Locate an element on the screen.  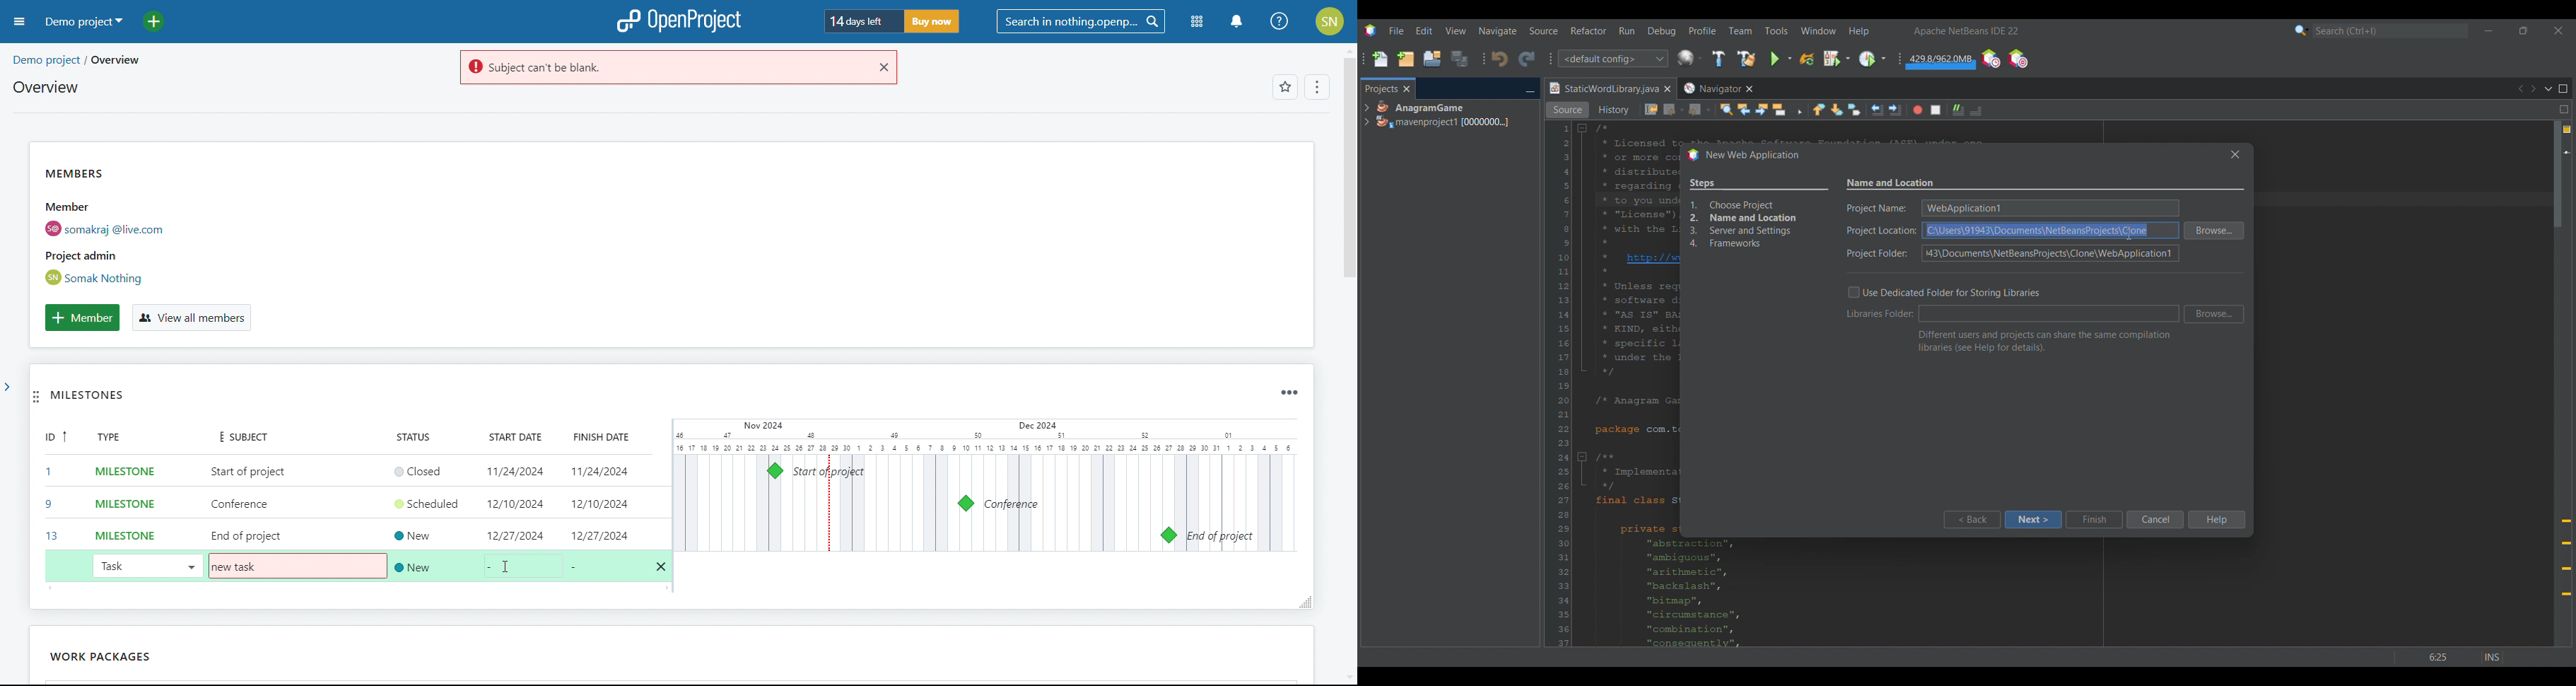
delete is located at coordinates (662, 567).